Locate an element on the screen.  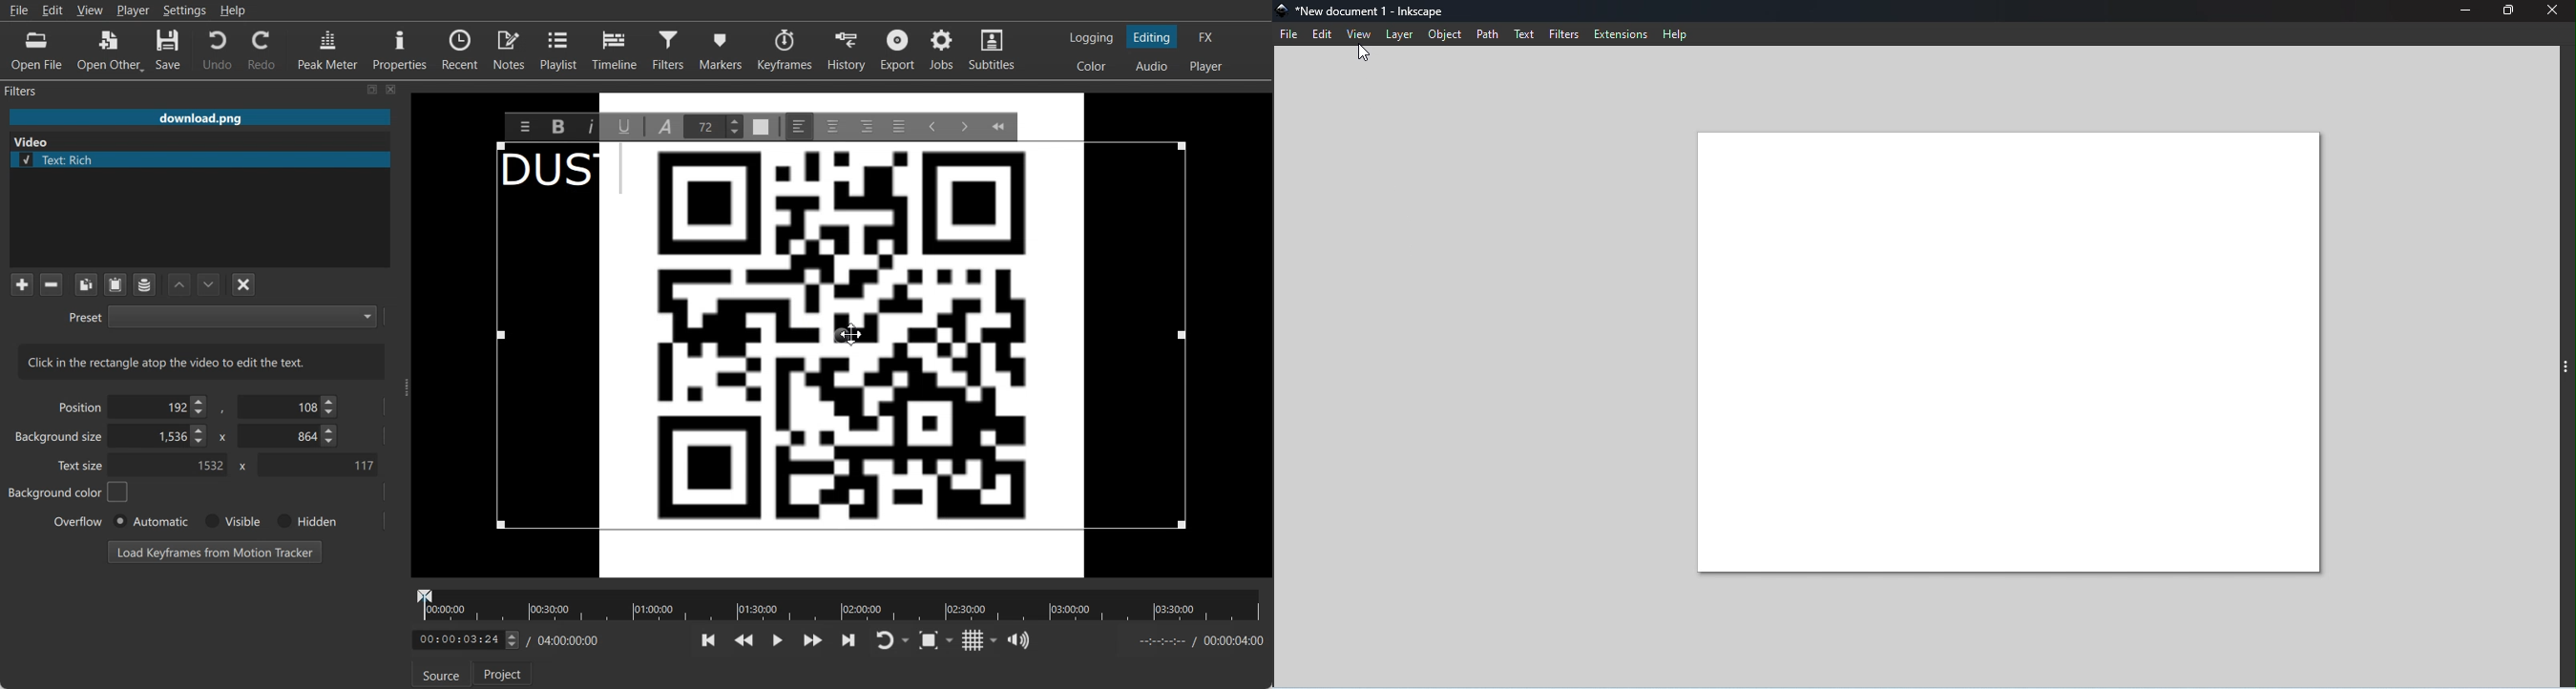
Layer is located at coordinates (1402, 35).